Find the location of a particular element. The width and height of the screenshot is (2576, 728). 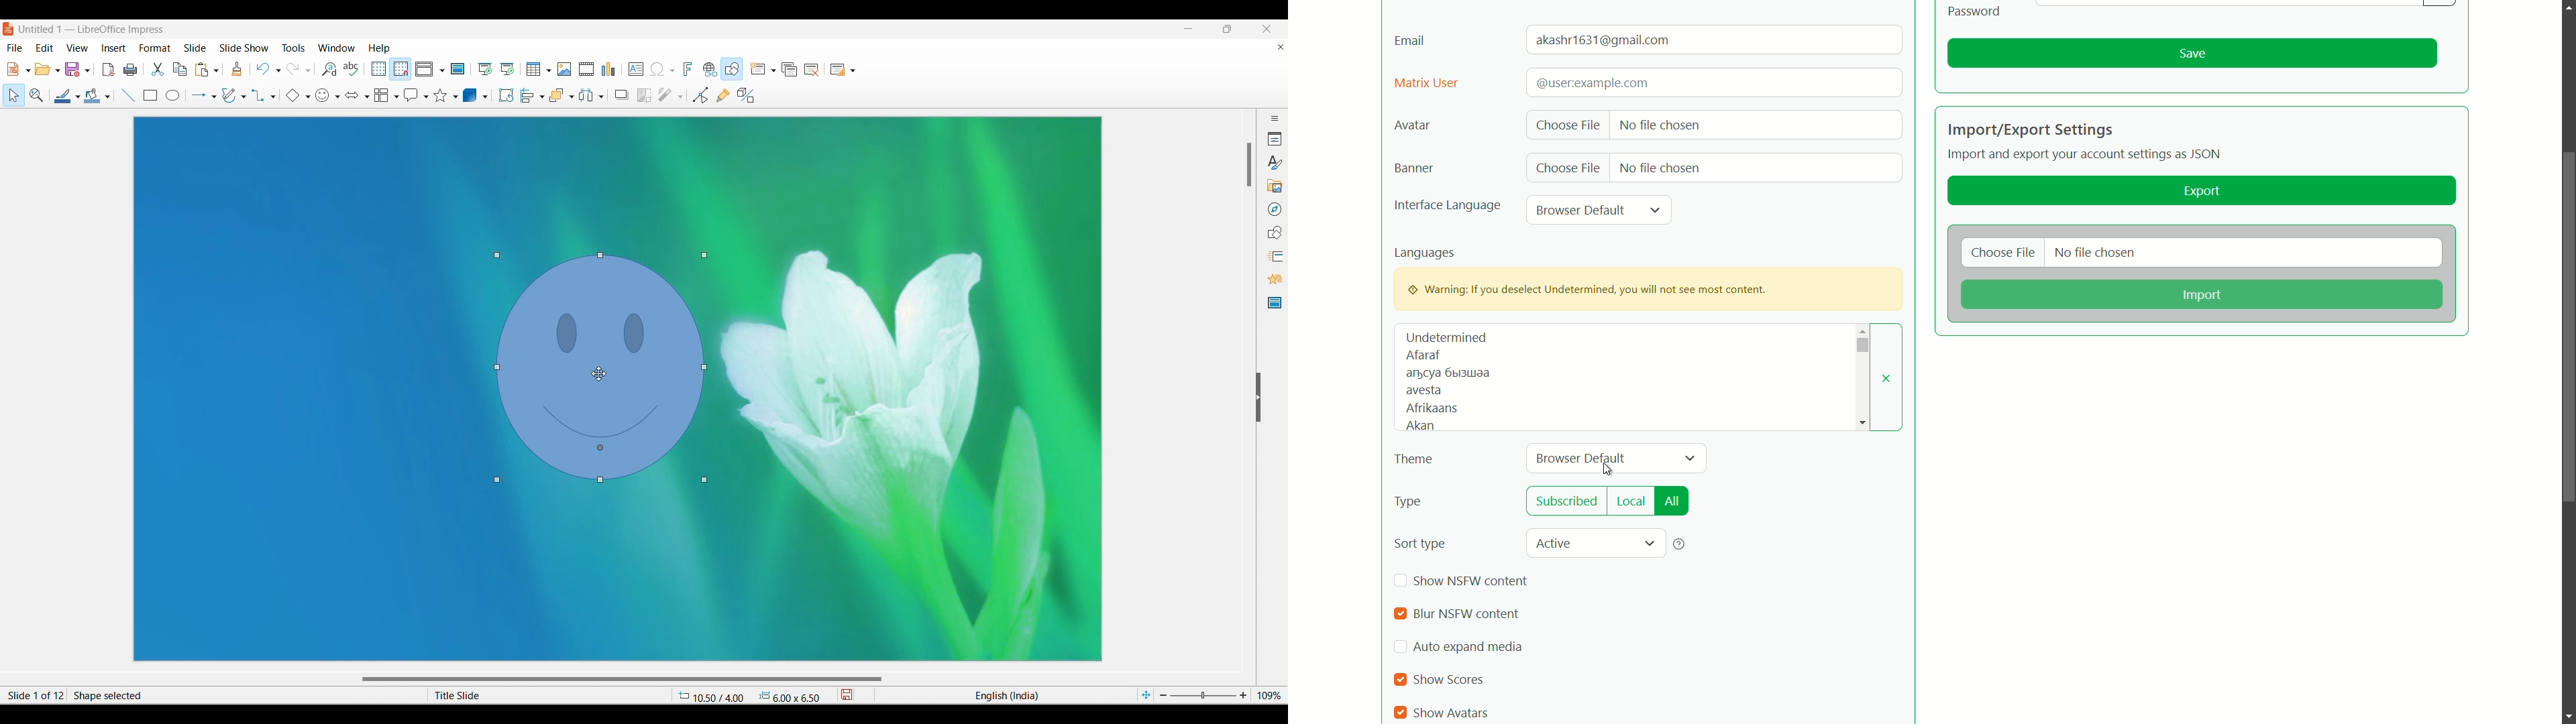

Print is located at coordinates (130, 70).